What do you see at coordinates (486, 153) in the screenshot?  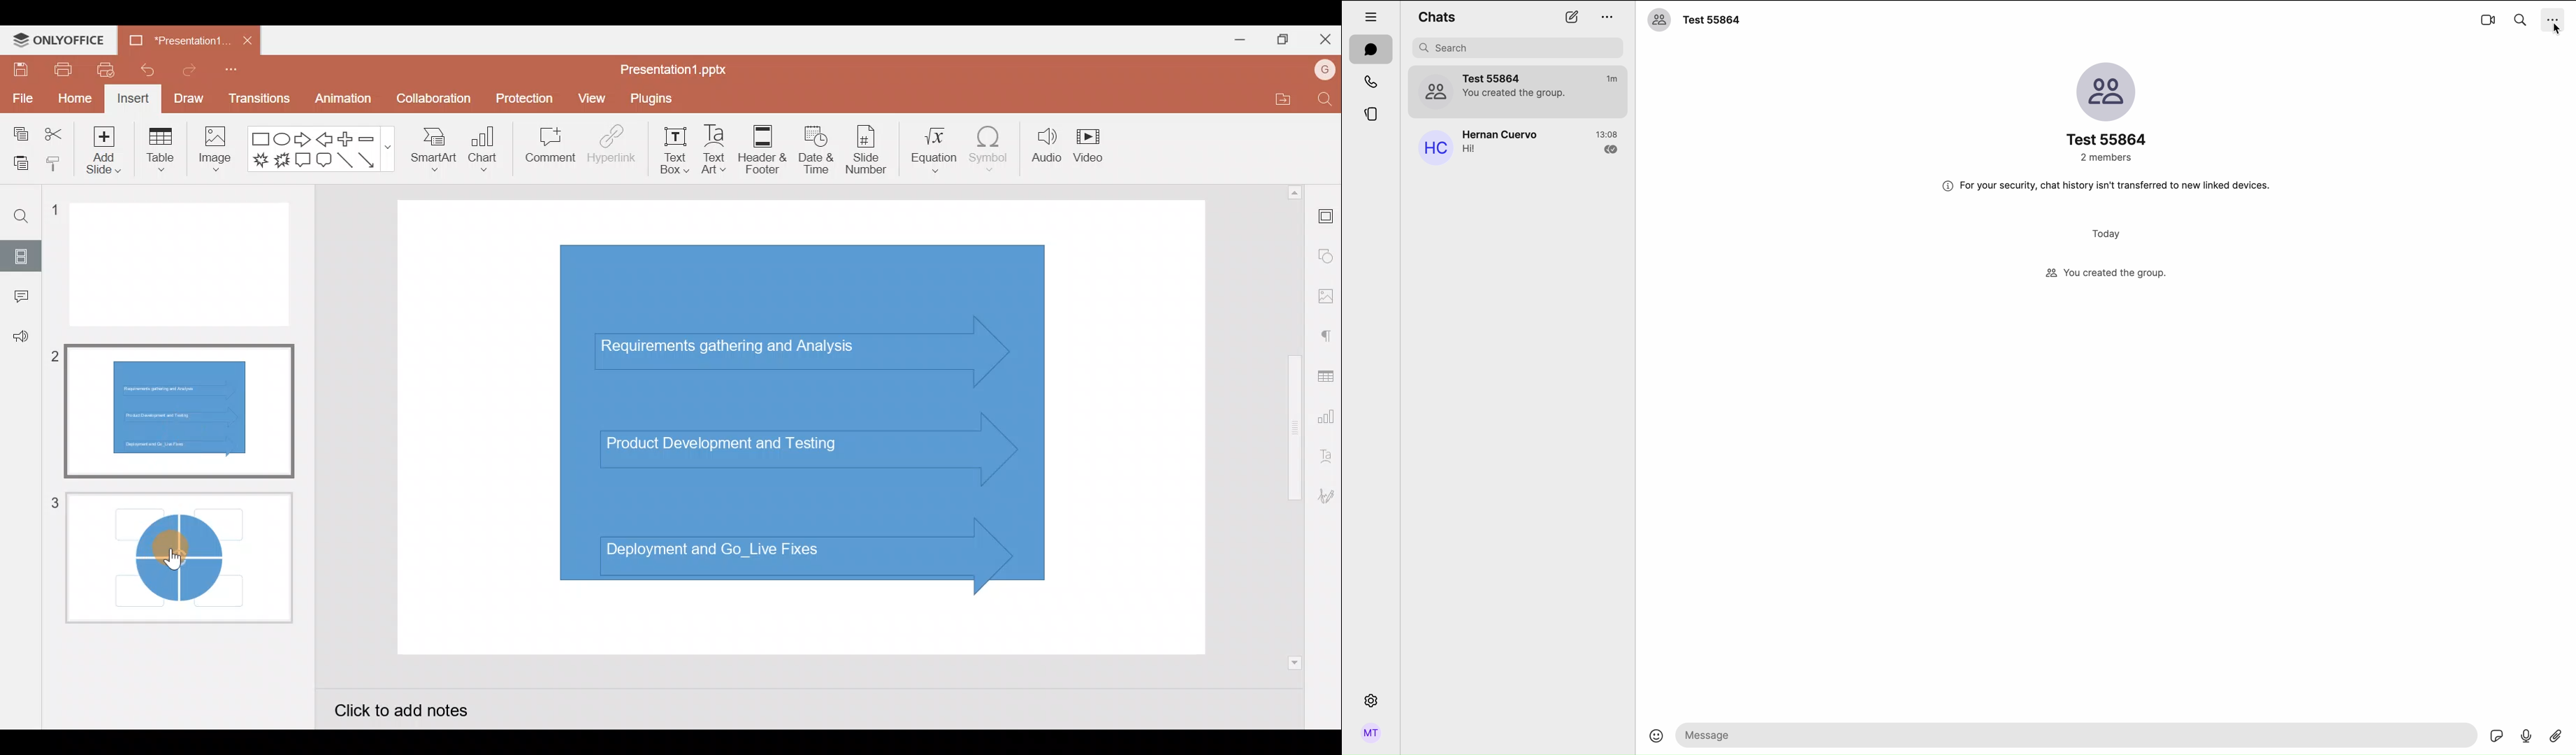 I see `Chart` at bounding box center [486, 153].